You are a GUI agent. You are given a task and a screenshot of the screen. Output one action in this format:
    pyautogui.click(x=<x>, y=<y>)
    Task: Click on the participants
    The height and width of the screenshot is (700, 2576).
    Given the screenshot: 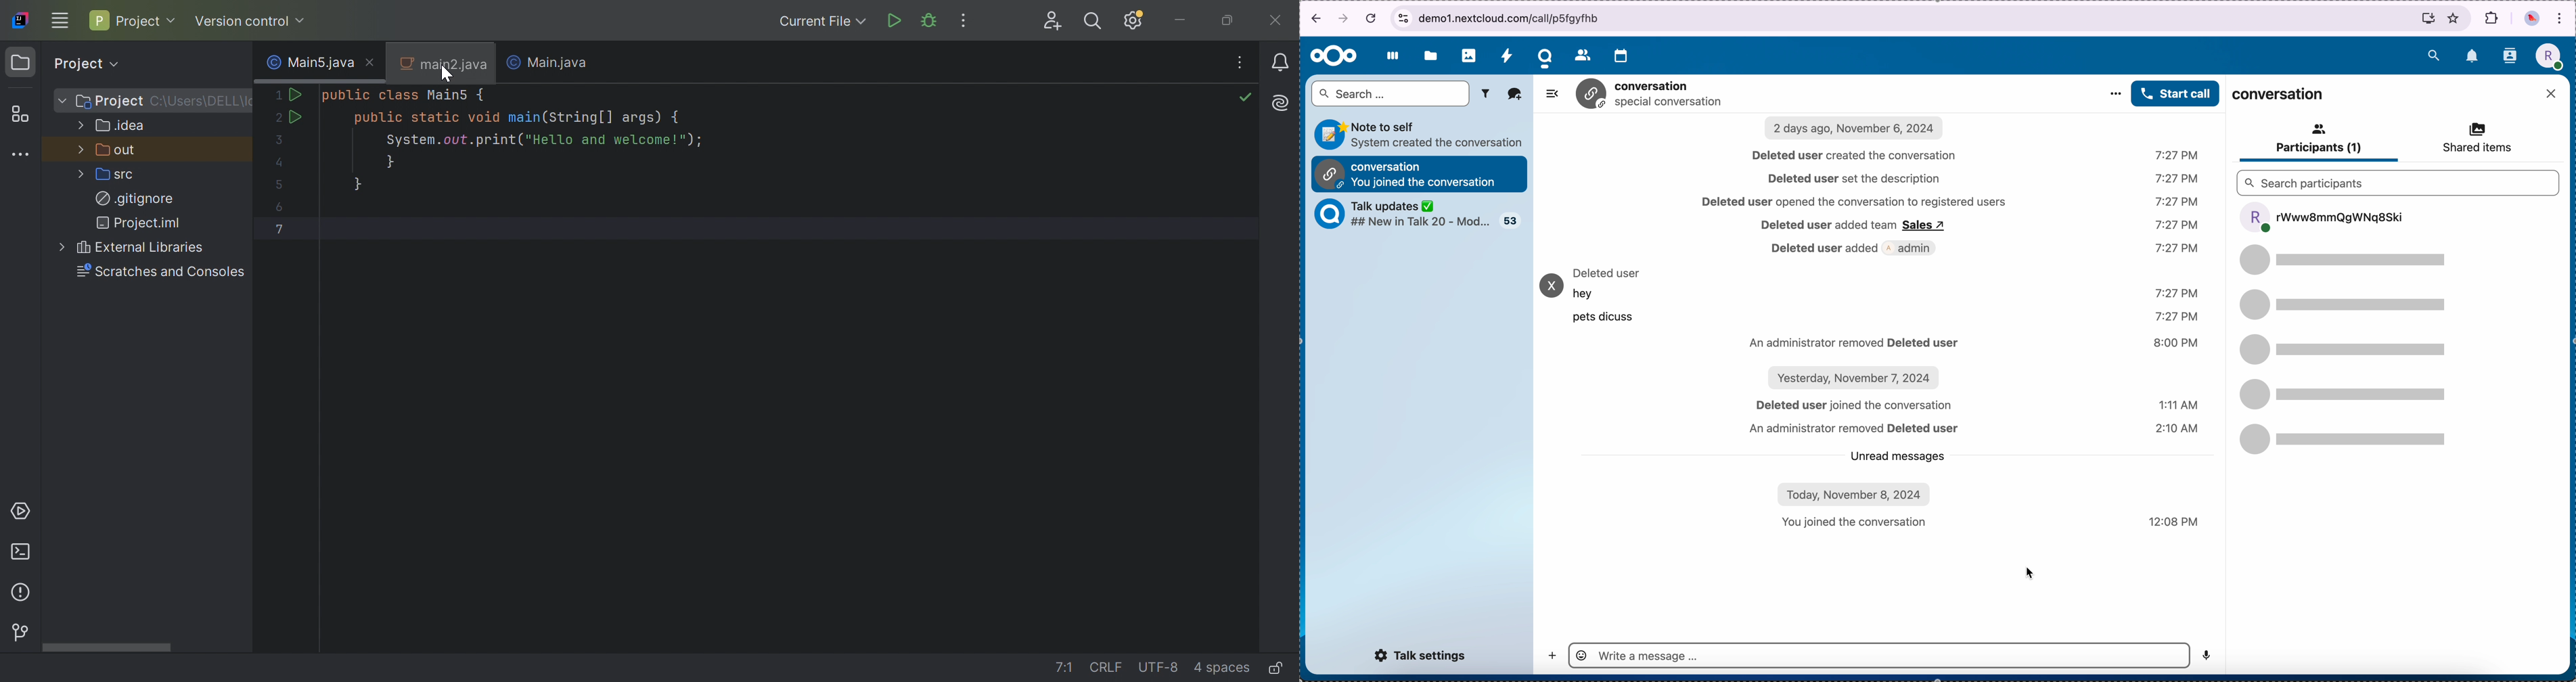 What is the action you would take?
    pyautogui.click(x=2321, y=218)
    